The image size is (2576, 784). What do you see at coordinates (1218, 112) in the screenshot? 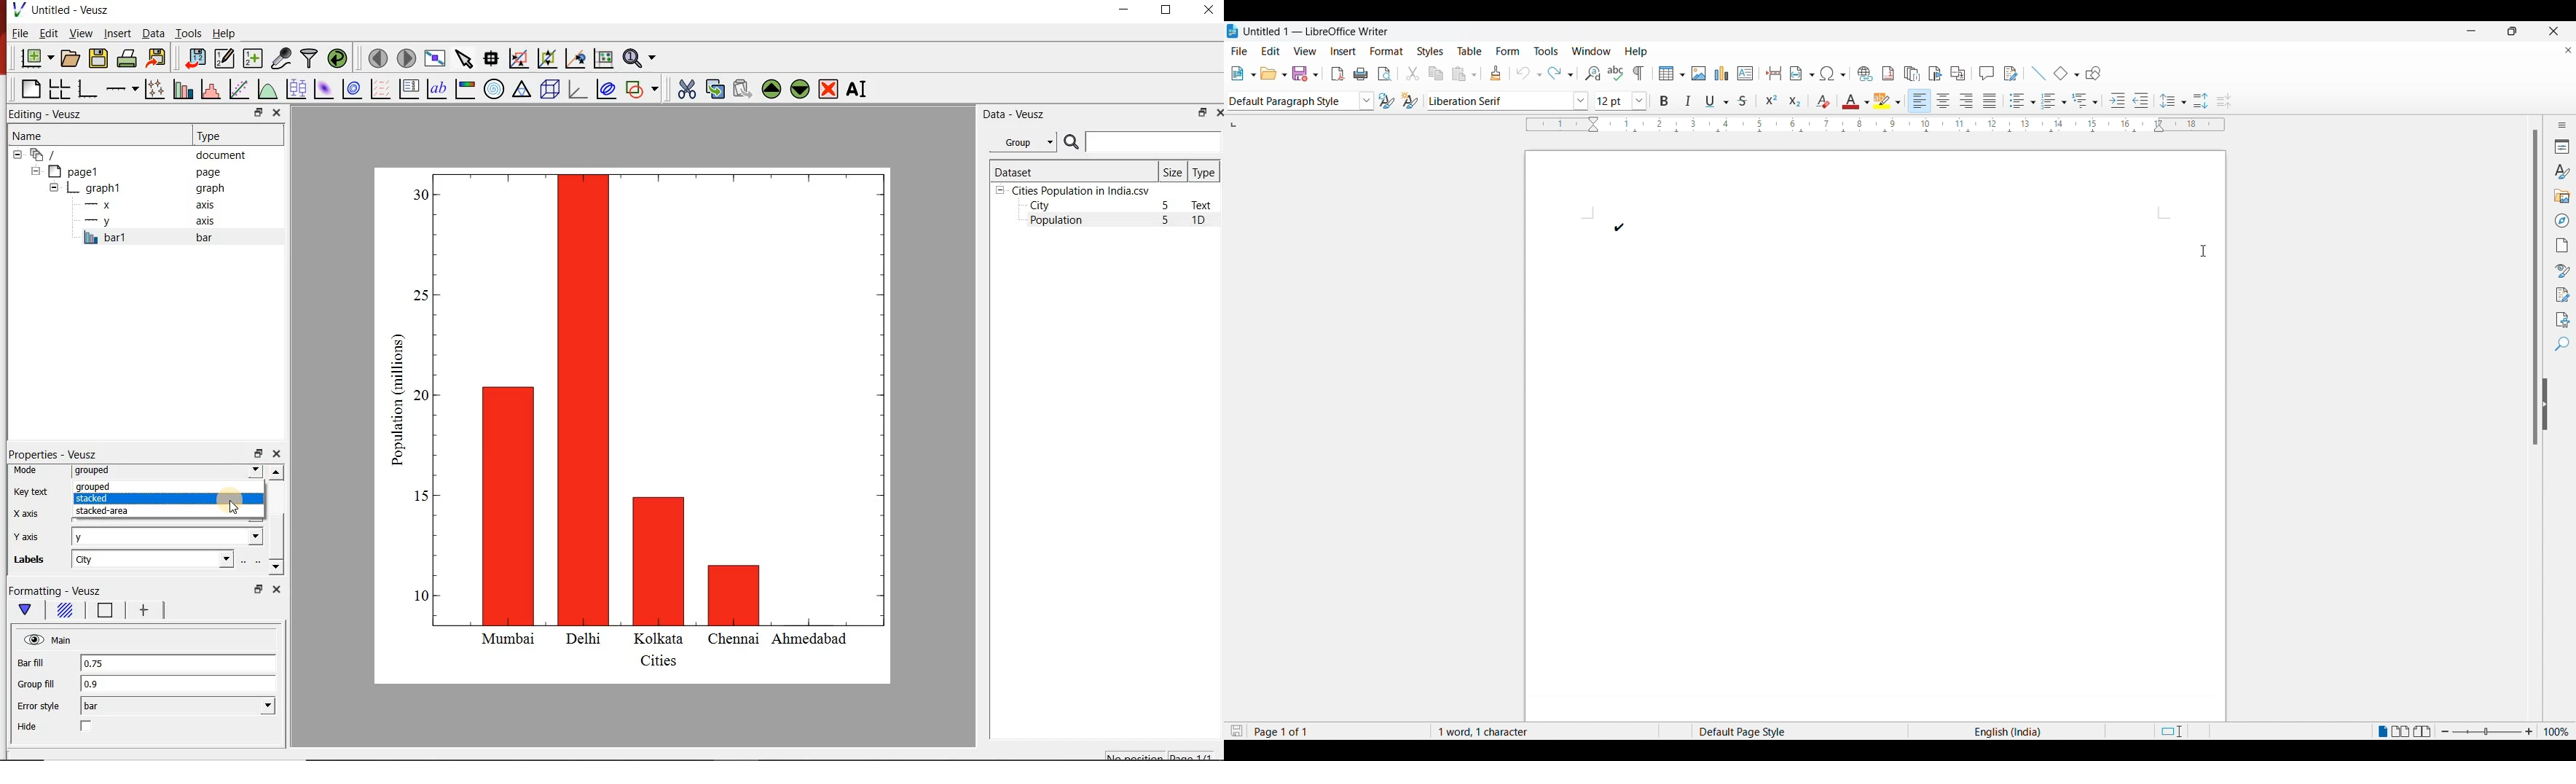
I see `close` at bounding box center [1218, 112].